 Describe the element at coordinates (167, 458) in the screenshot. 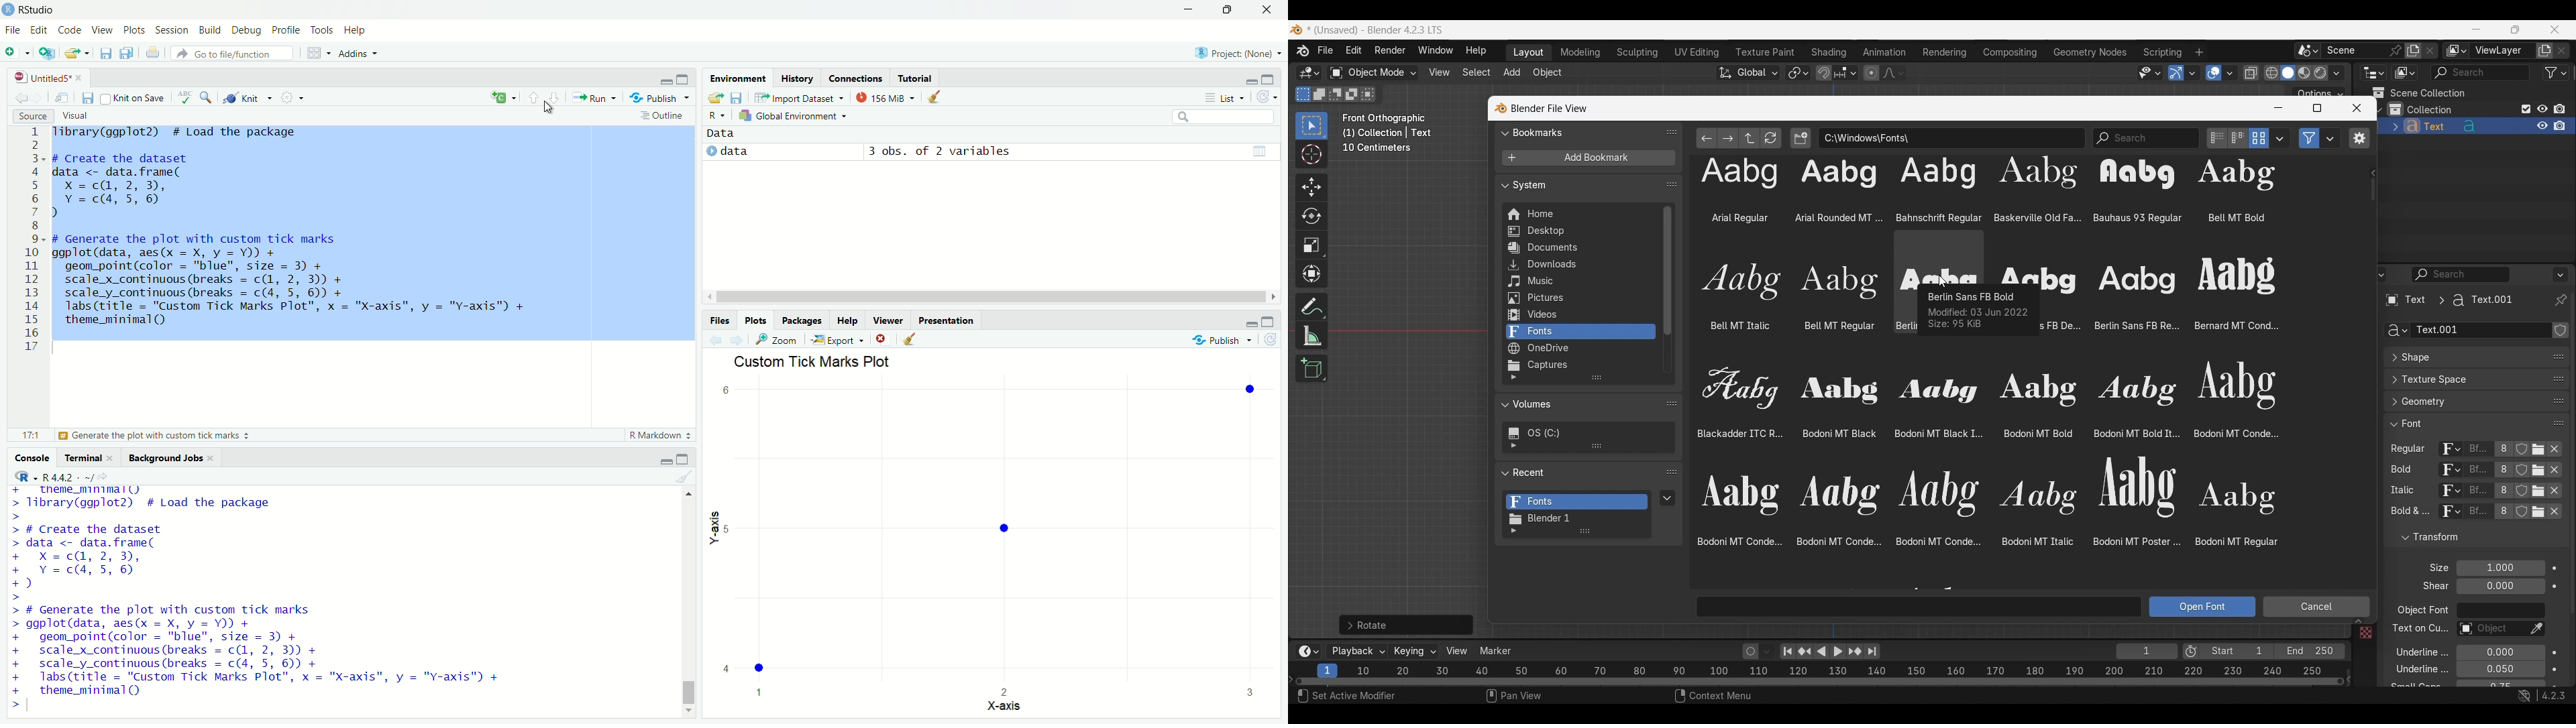

I see `background jobs` at that location.